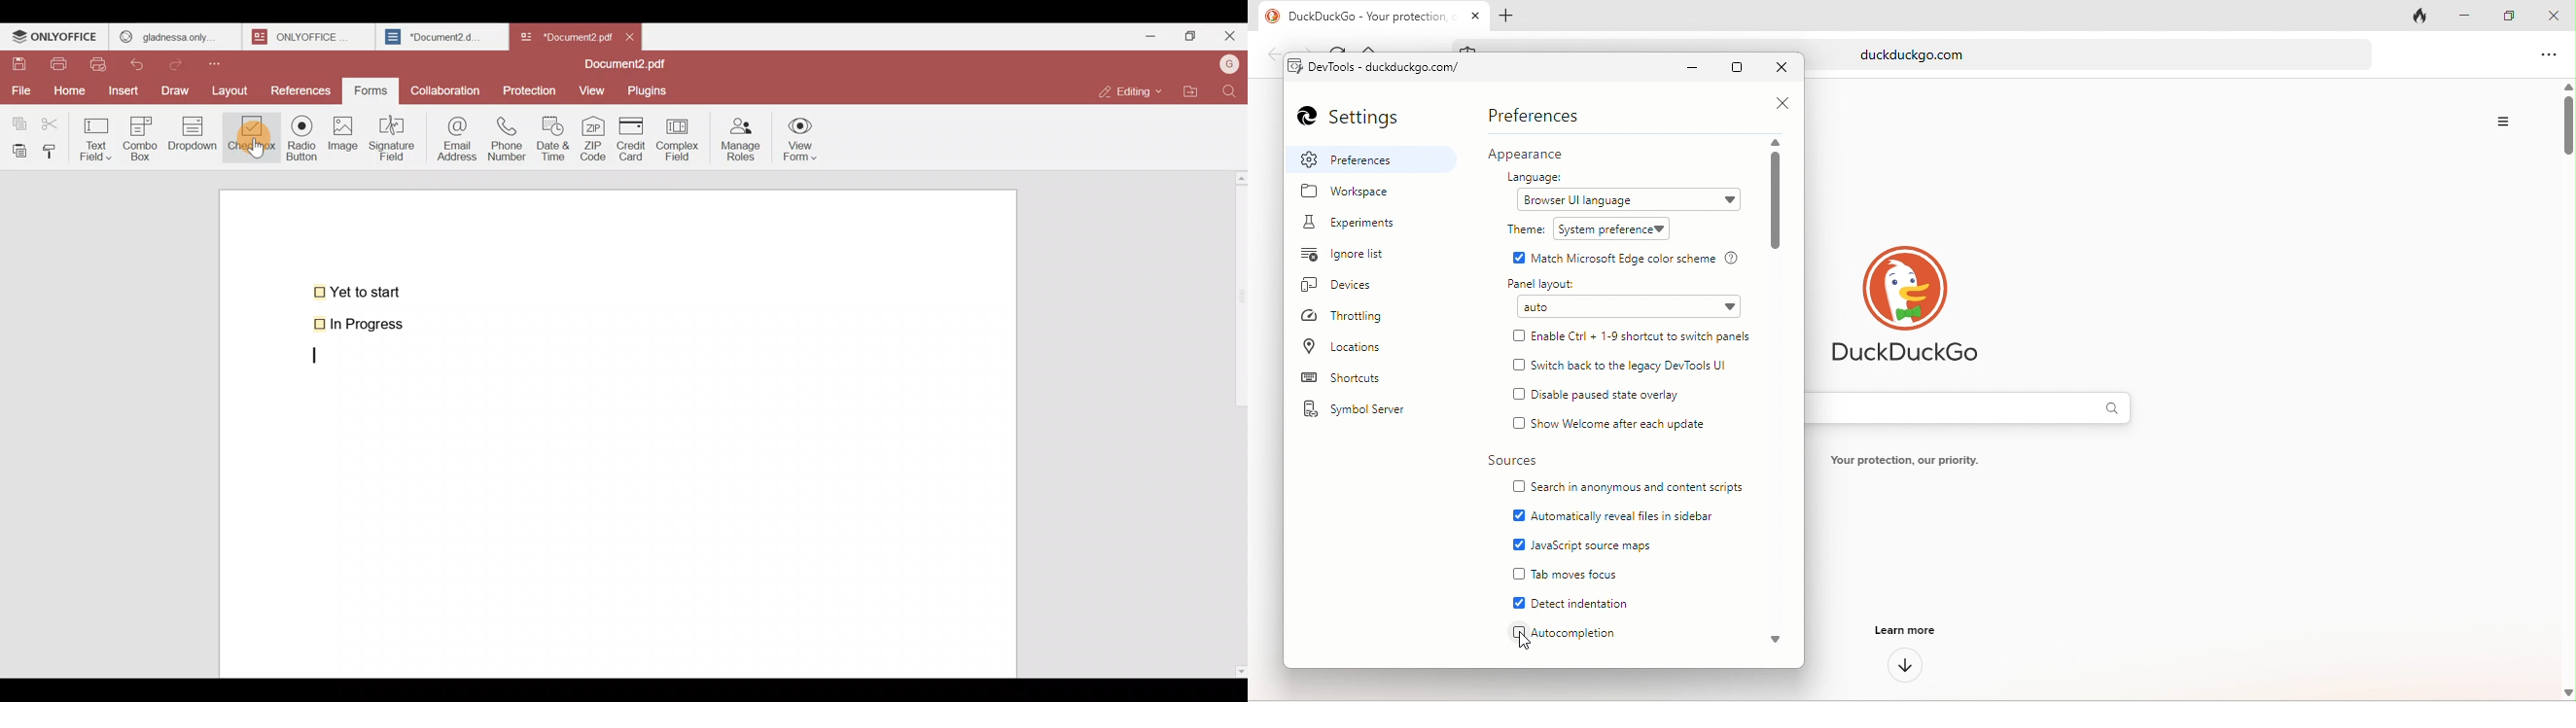 This screenshot has width=2576, height=728. What do you see at coordinates (304, 36) in the screenshot?
I see `onlyoffice` at bounding box center [304, 36].